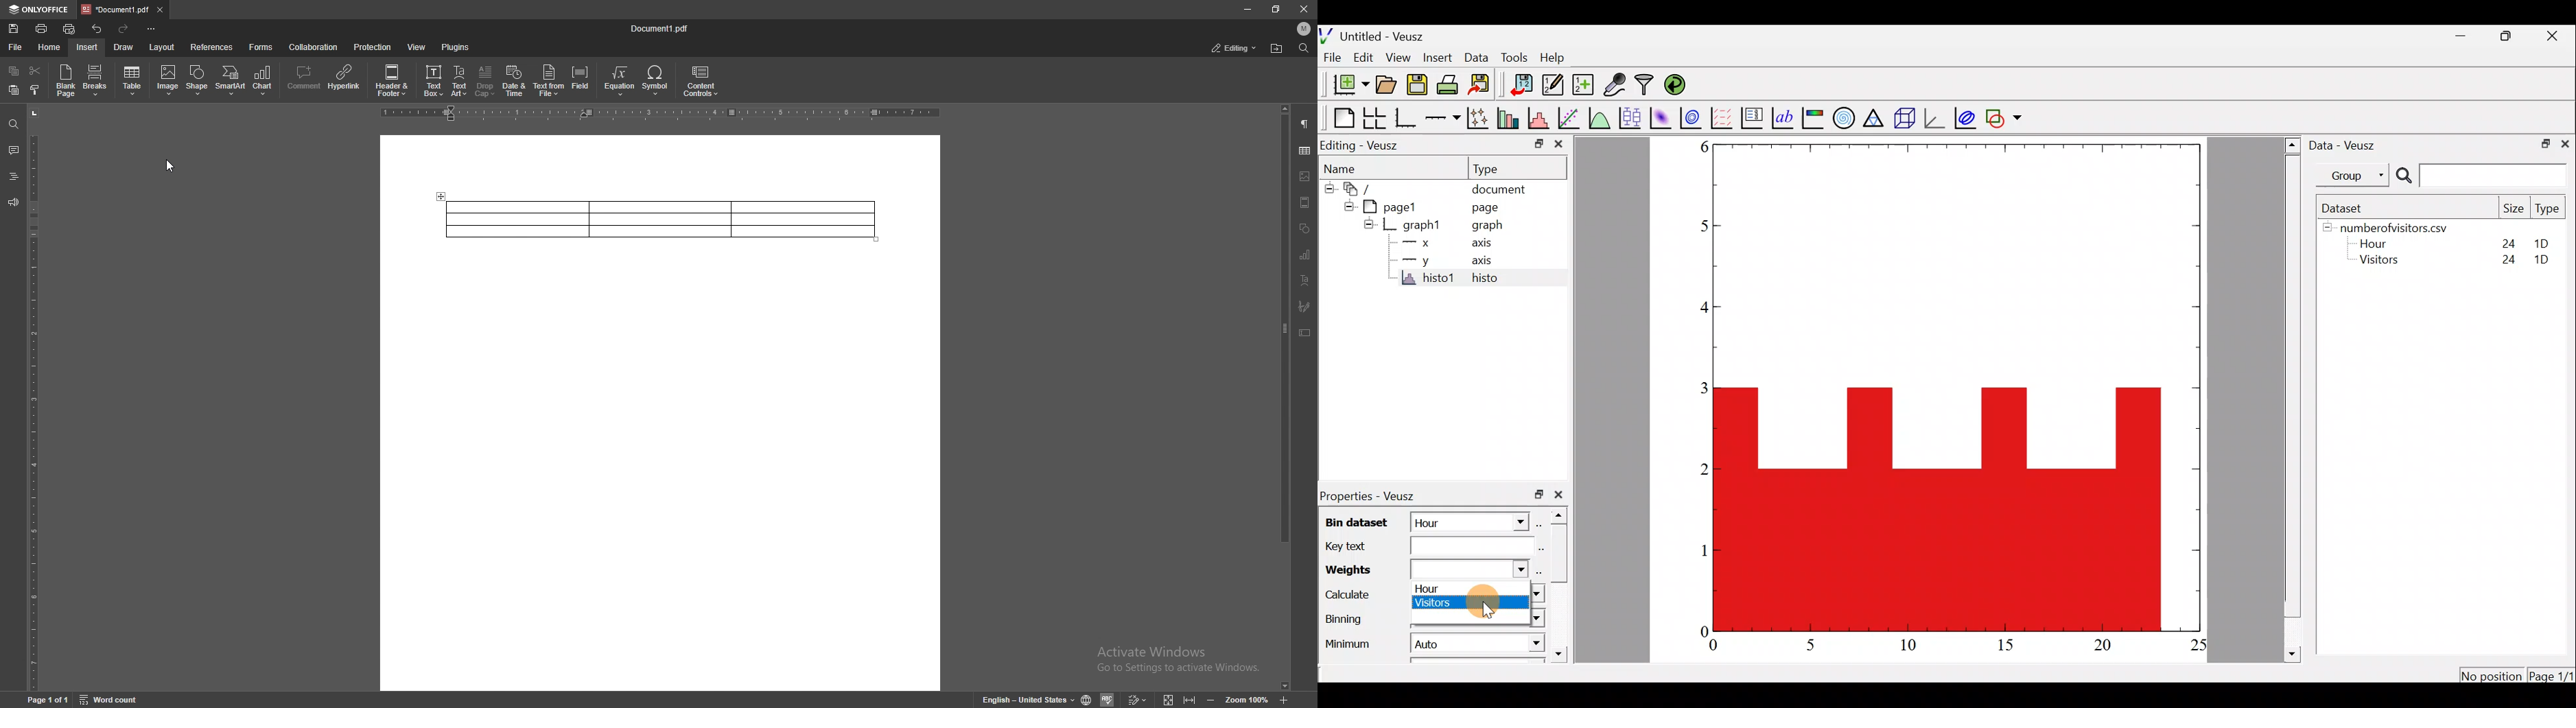 This screenshot has height=728, width=2576. What do you see at coordinates (1700, 149) in the screenshot?
I see `6` at bounding box center [1700, 149].